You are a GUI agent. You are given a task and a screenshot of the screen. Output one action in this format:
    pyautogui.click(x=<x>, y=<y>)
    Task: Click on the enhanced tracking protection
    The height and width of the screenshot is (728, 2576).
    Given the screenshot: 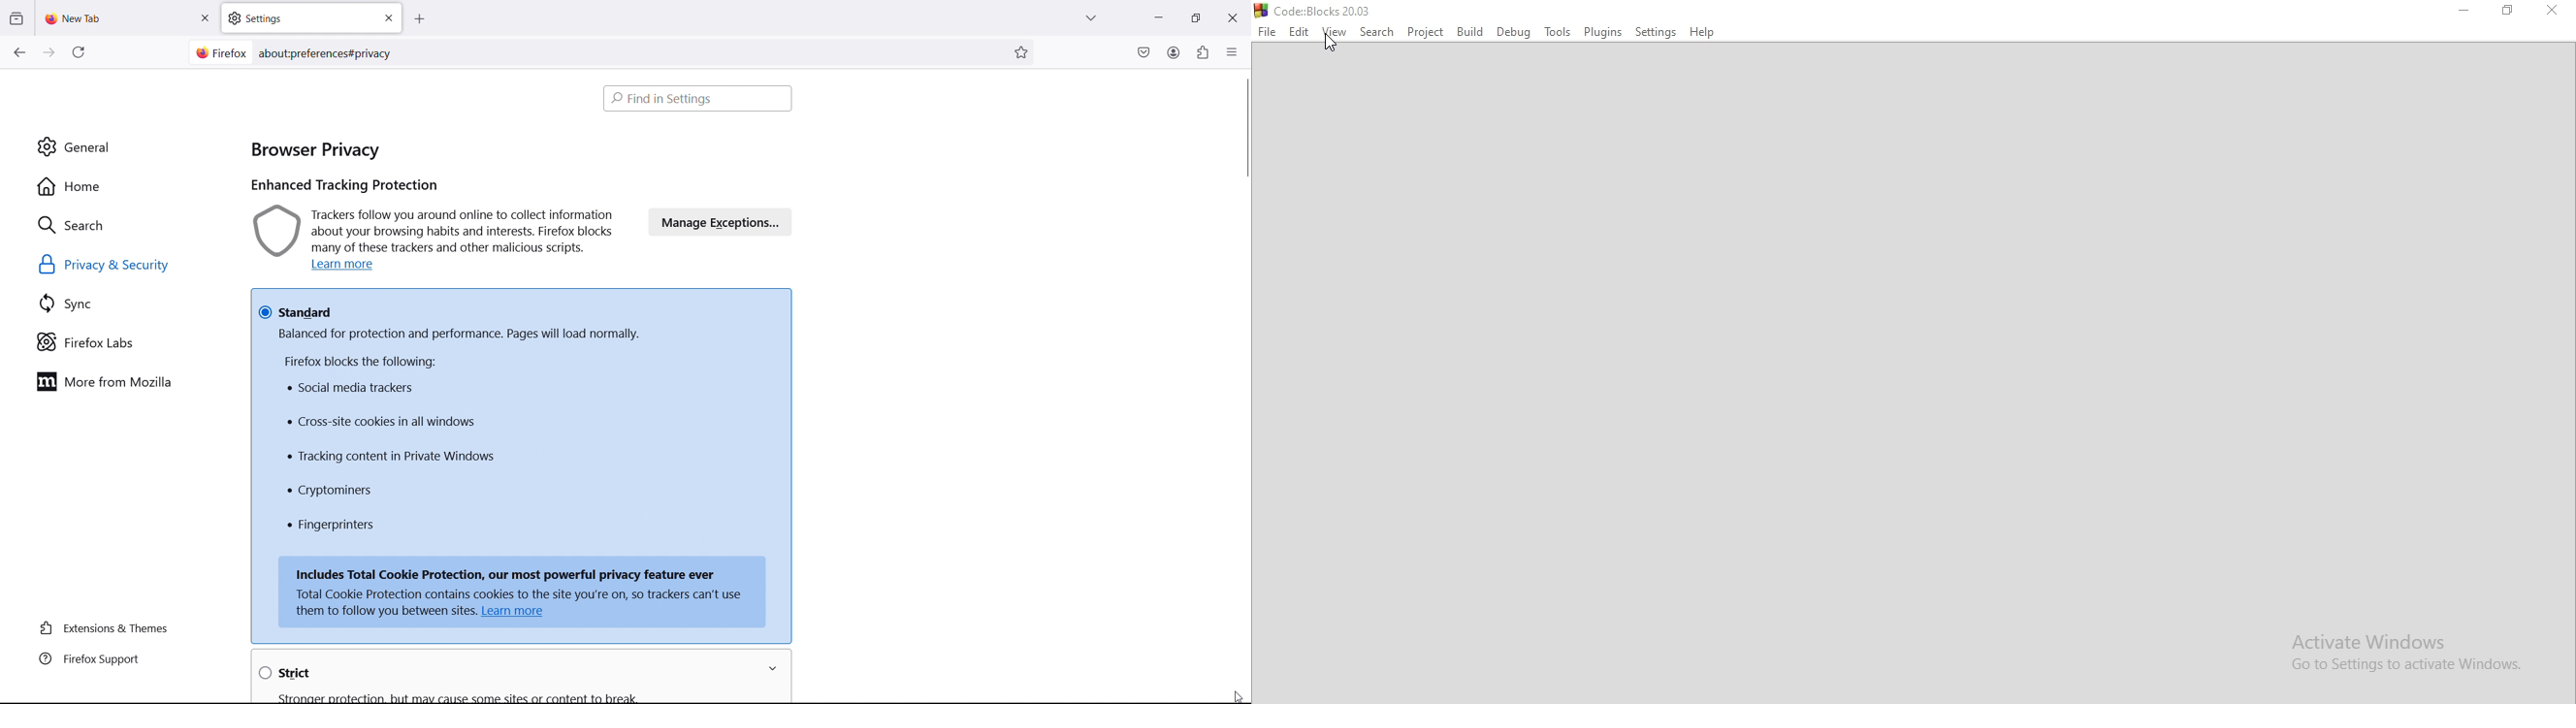 What is the action you would take?
    pyautogui.click(x=344, y=186)
    